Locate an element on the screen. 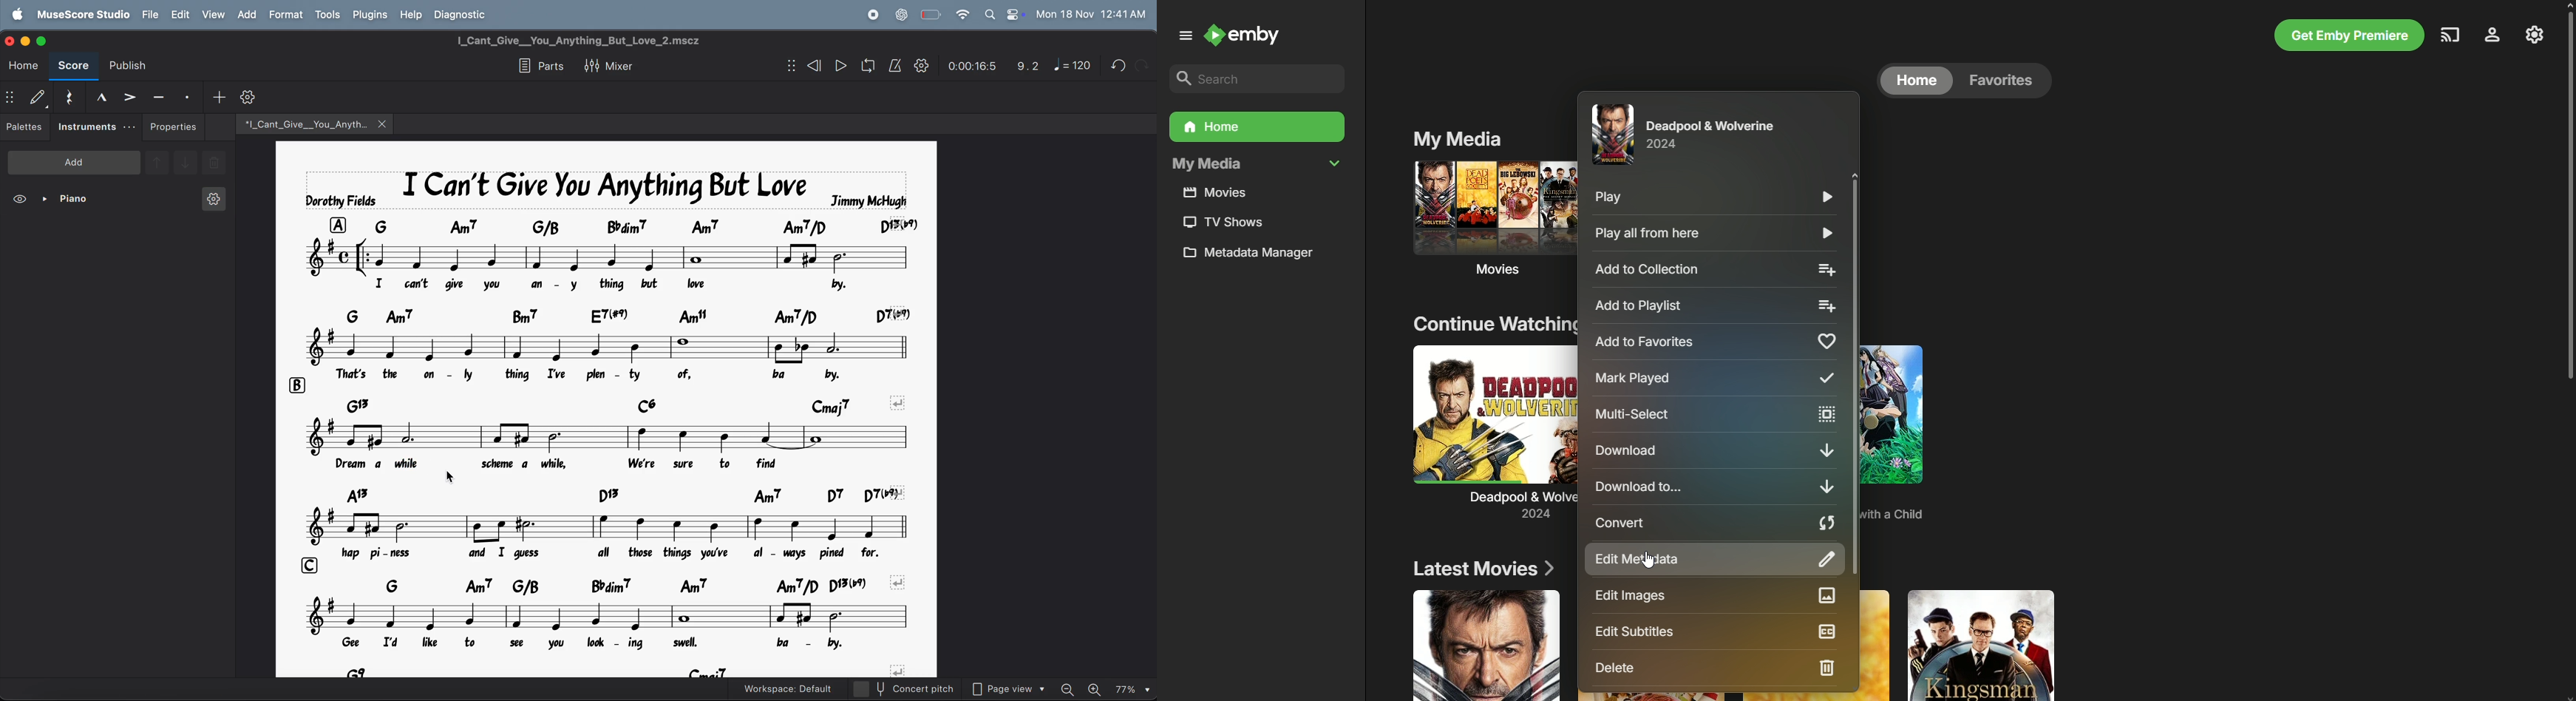 The height and width of the screenshot is (728, 2576). chord symbols is located at coordinates (623, 315).